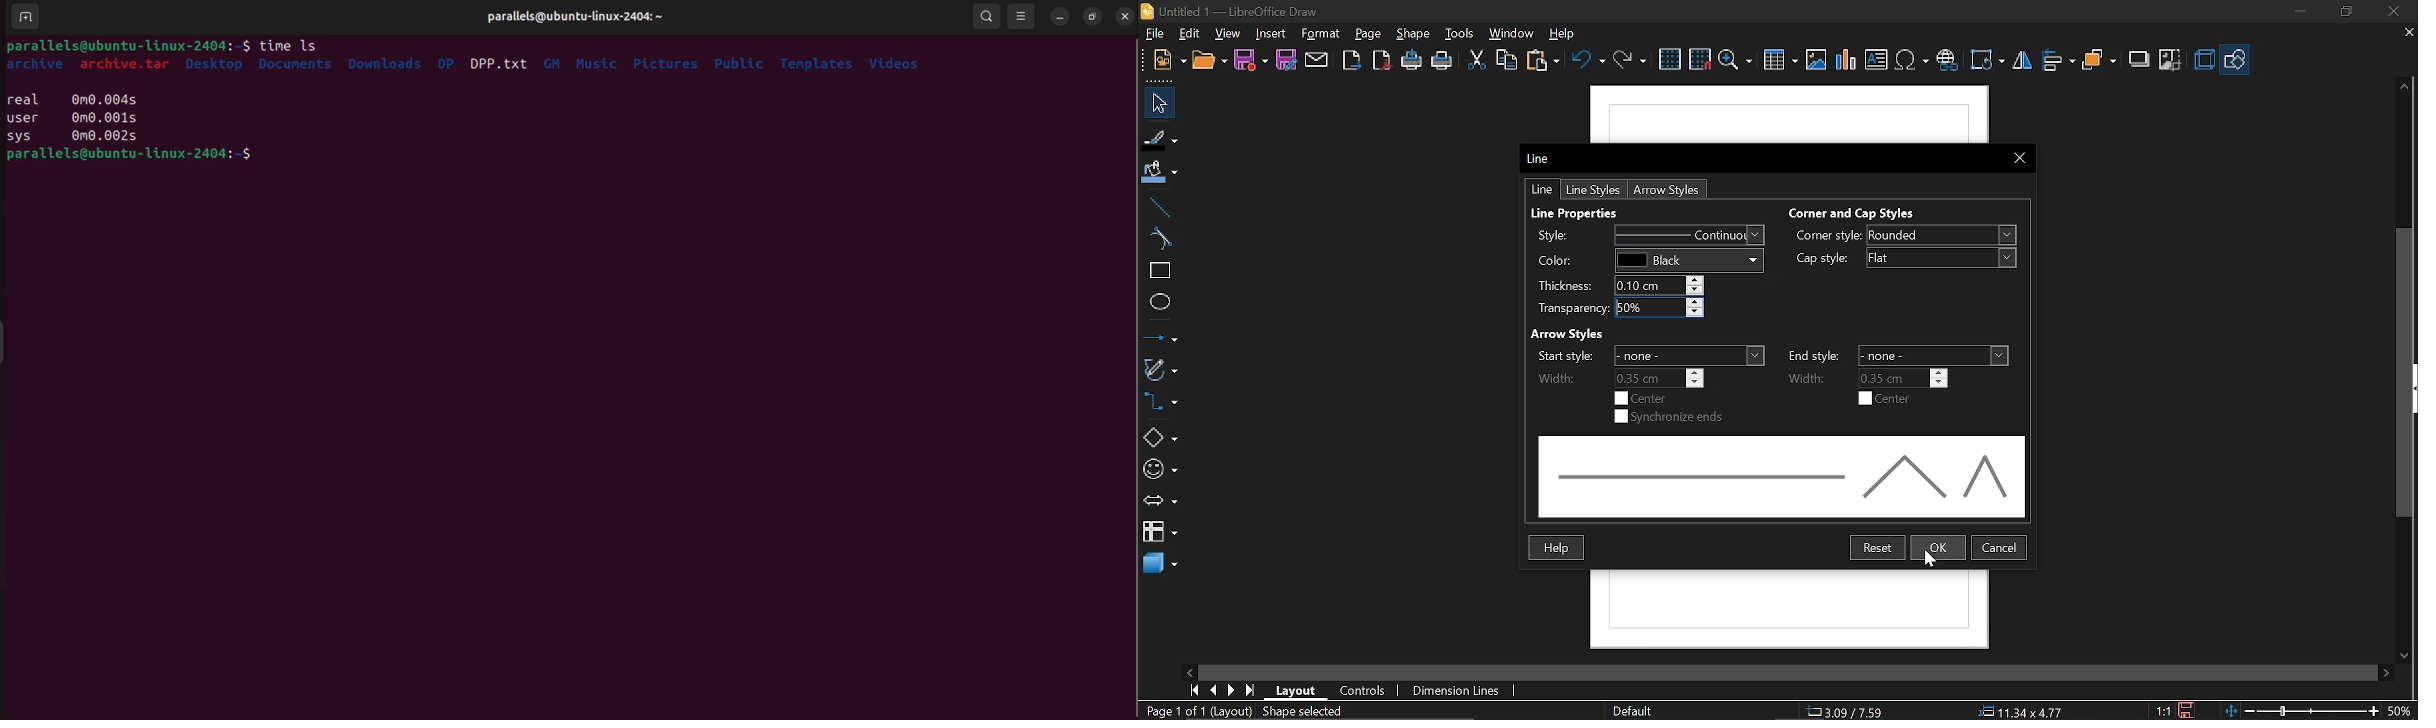  Describe the element at coordinates (1947, 60) in the screenshot. I see `insert hyperlink` at that location.